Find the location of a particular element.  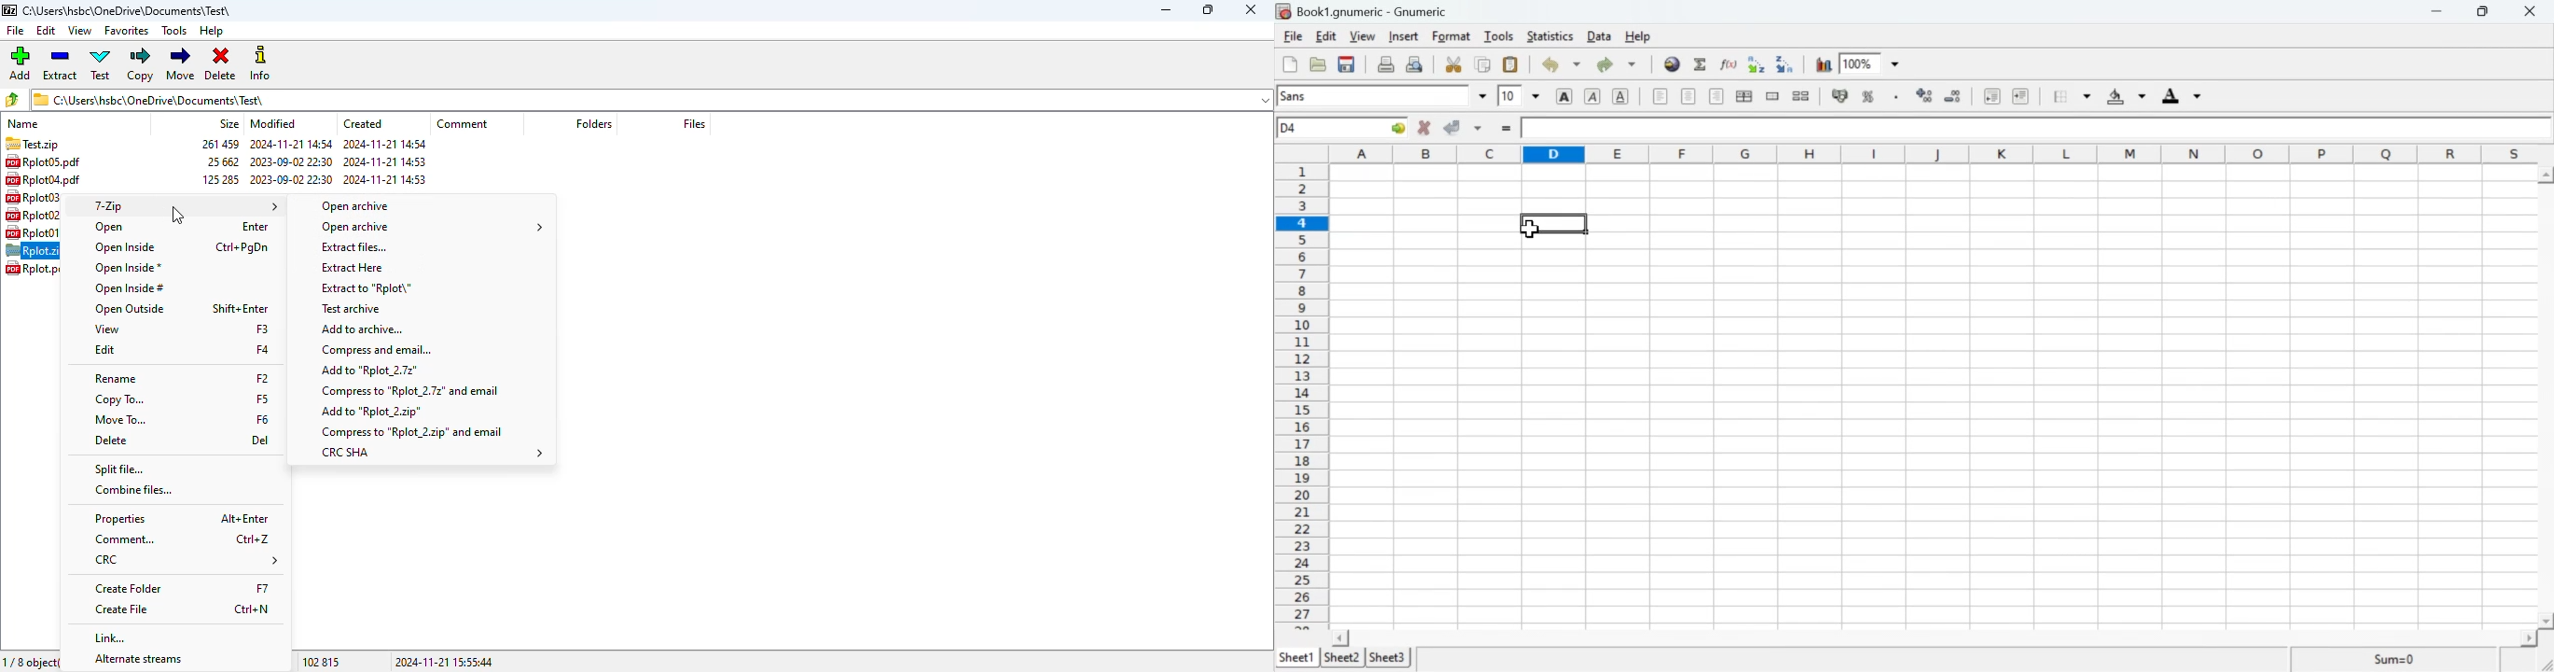

Cancel change is located at coordinates (1425, 129).